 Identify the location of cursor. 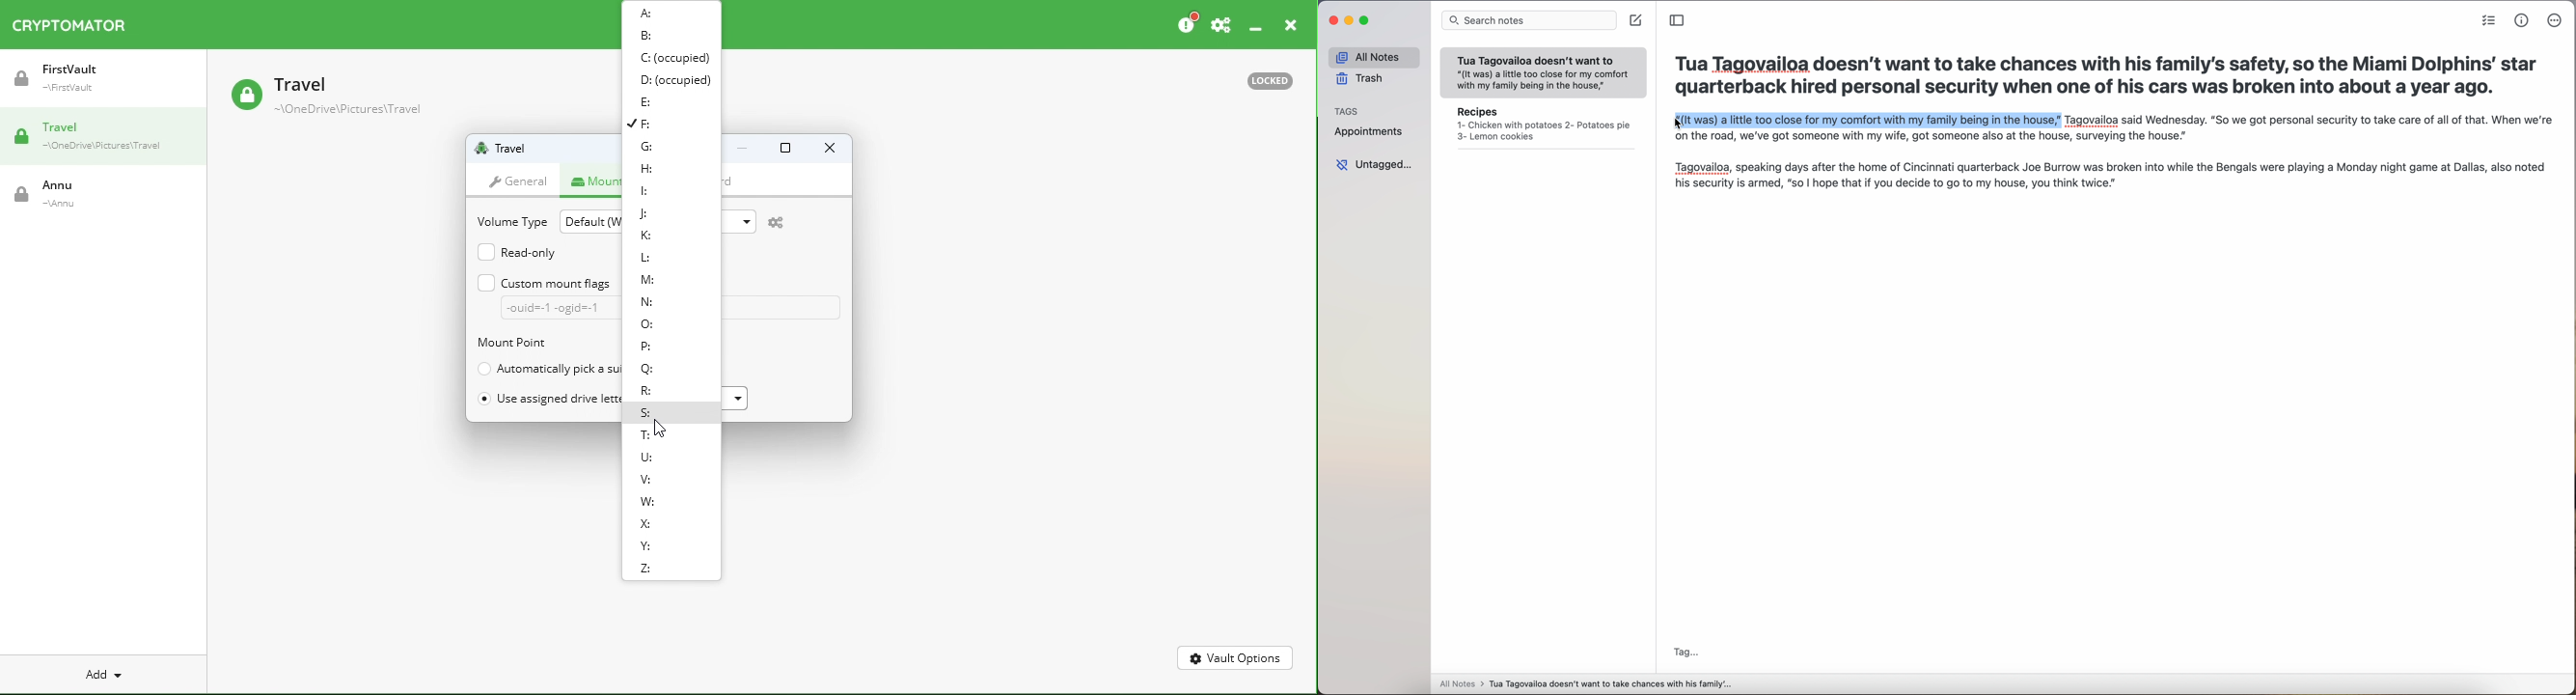
(666, 427).